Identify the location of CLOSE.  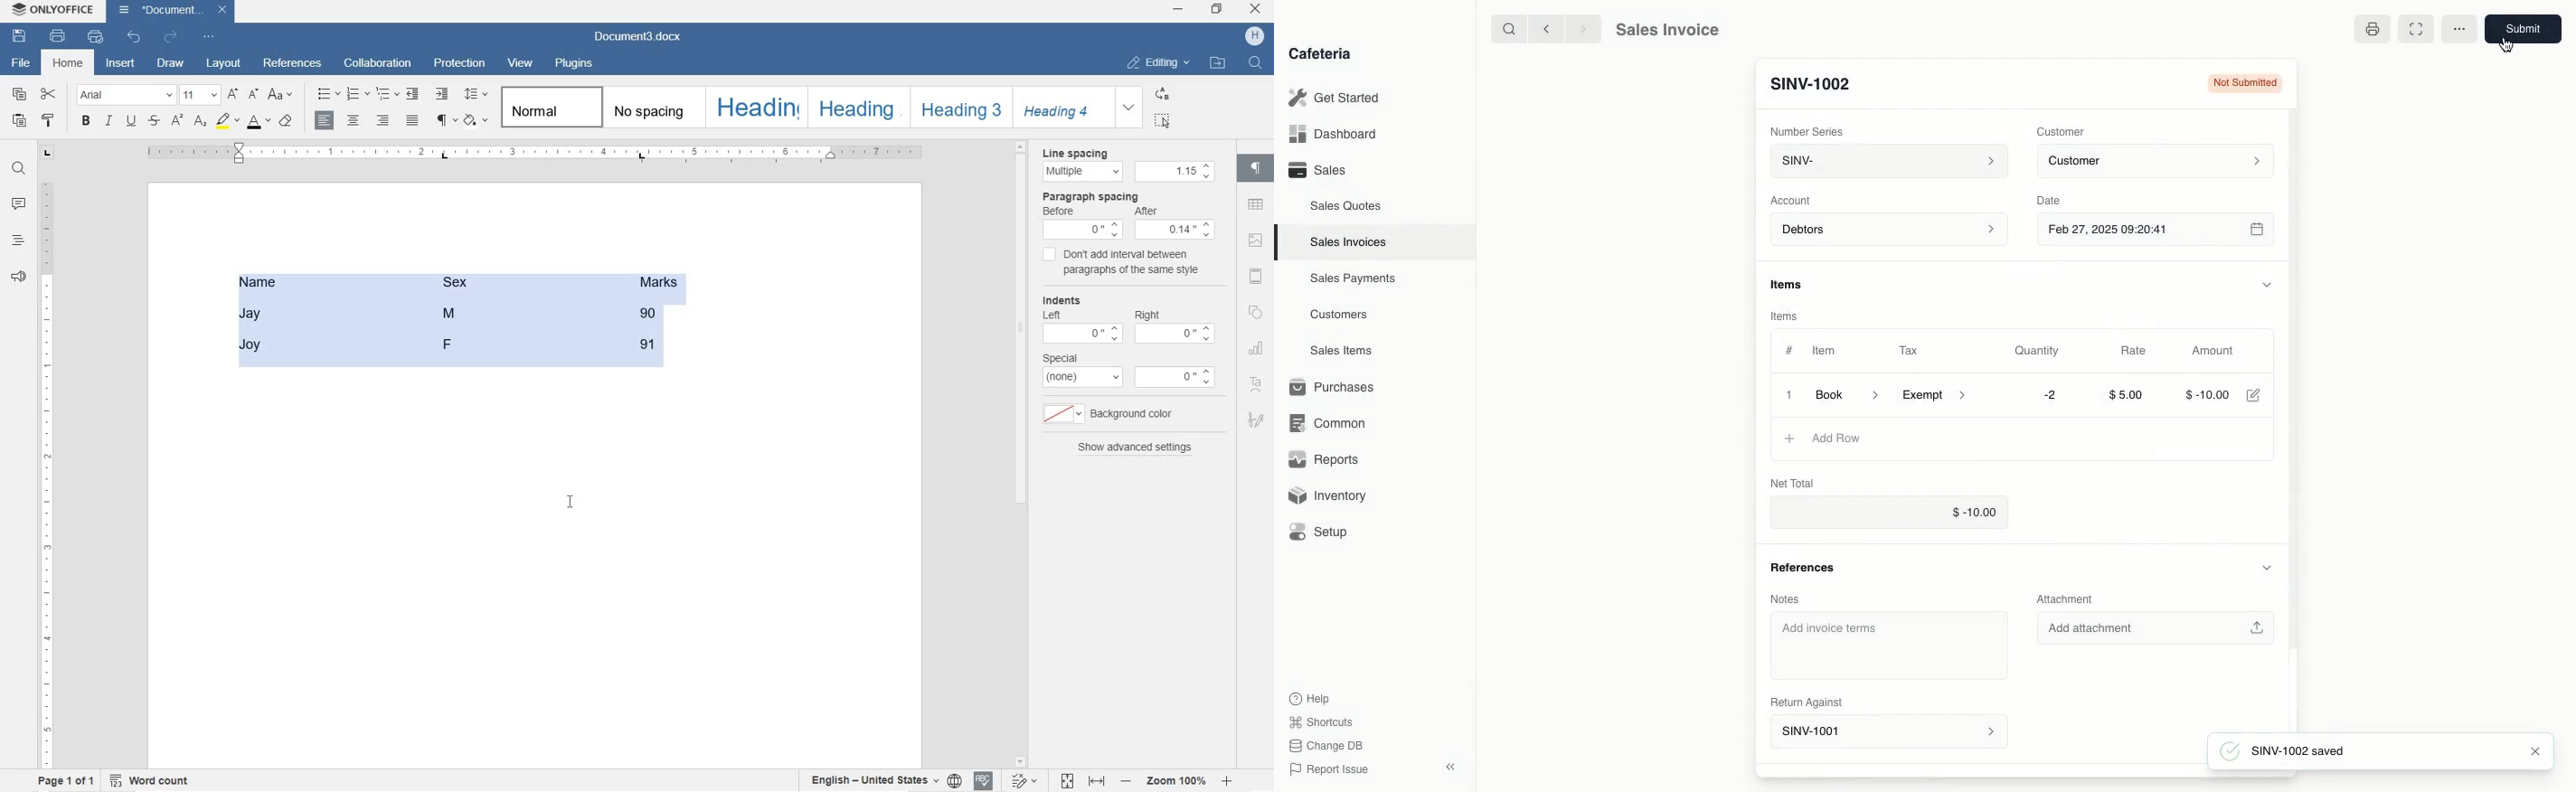
(1256, 8).